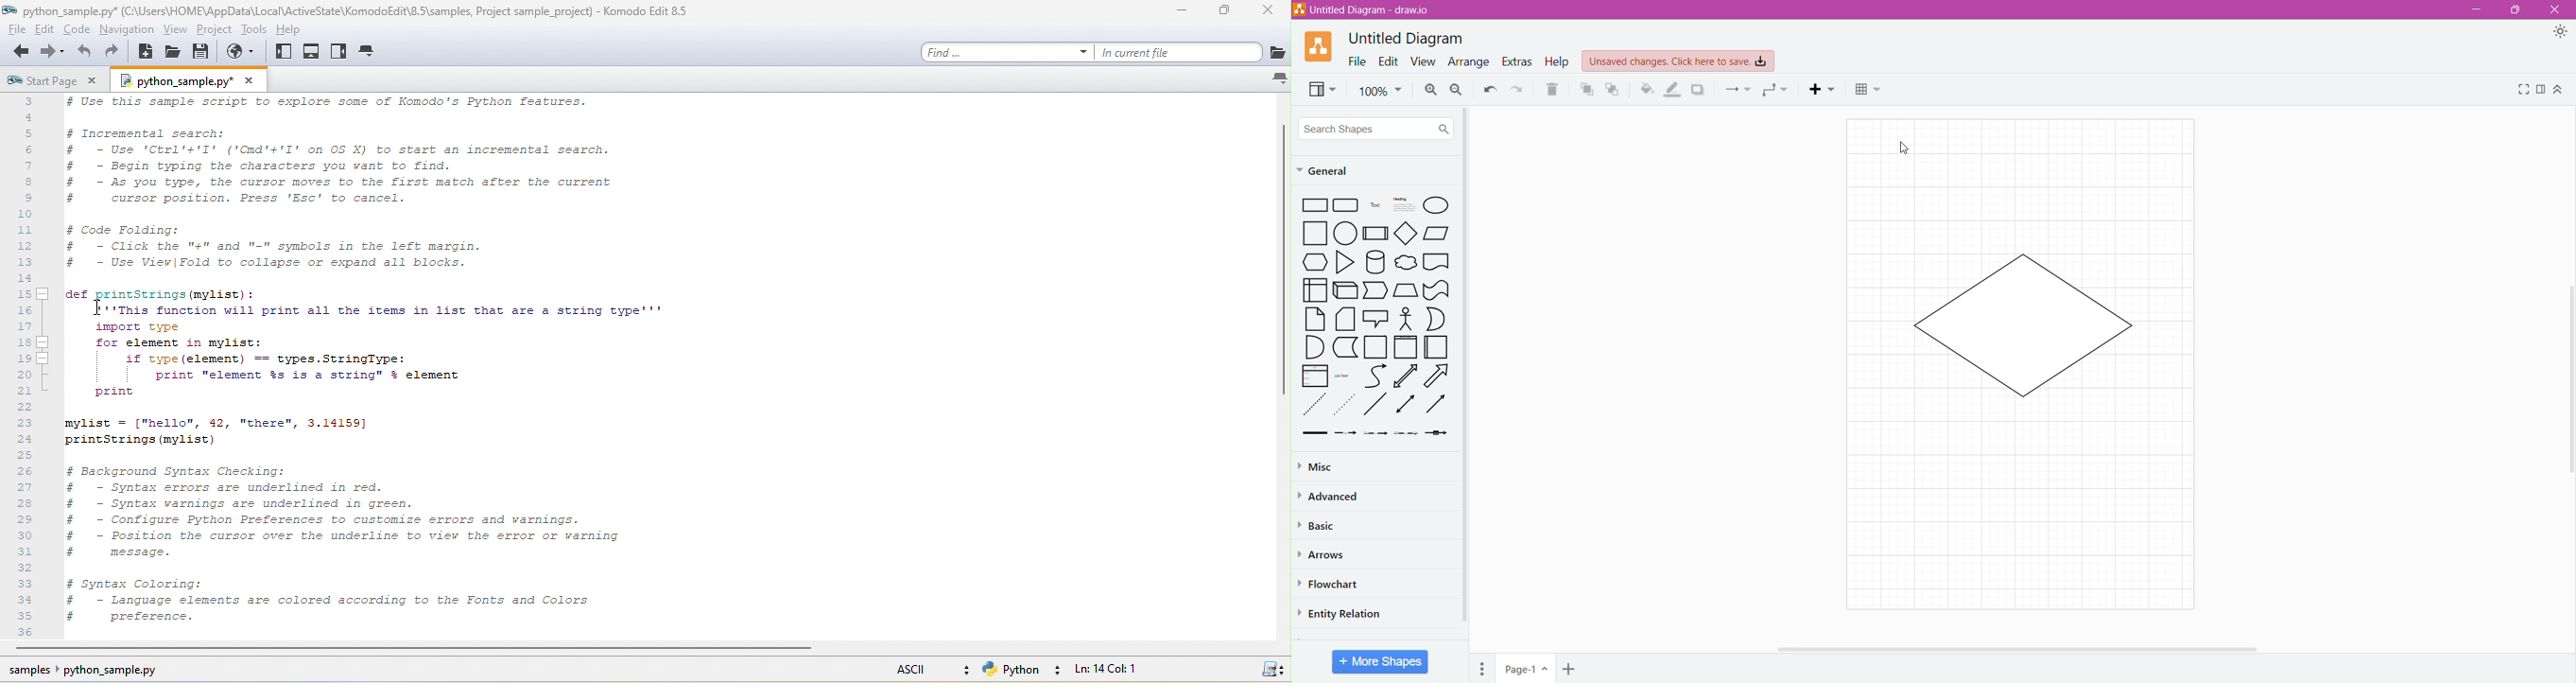 The image size is (2576, 700). Describe the element at coordinates (1467, 63) in the screenshot. I see `Arrange` at that location.